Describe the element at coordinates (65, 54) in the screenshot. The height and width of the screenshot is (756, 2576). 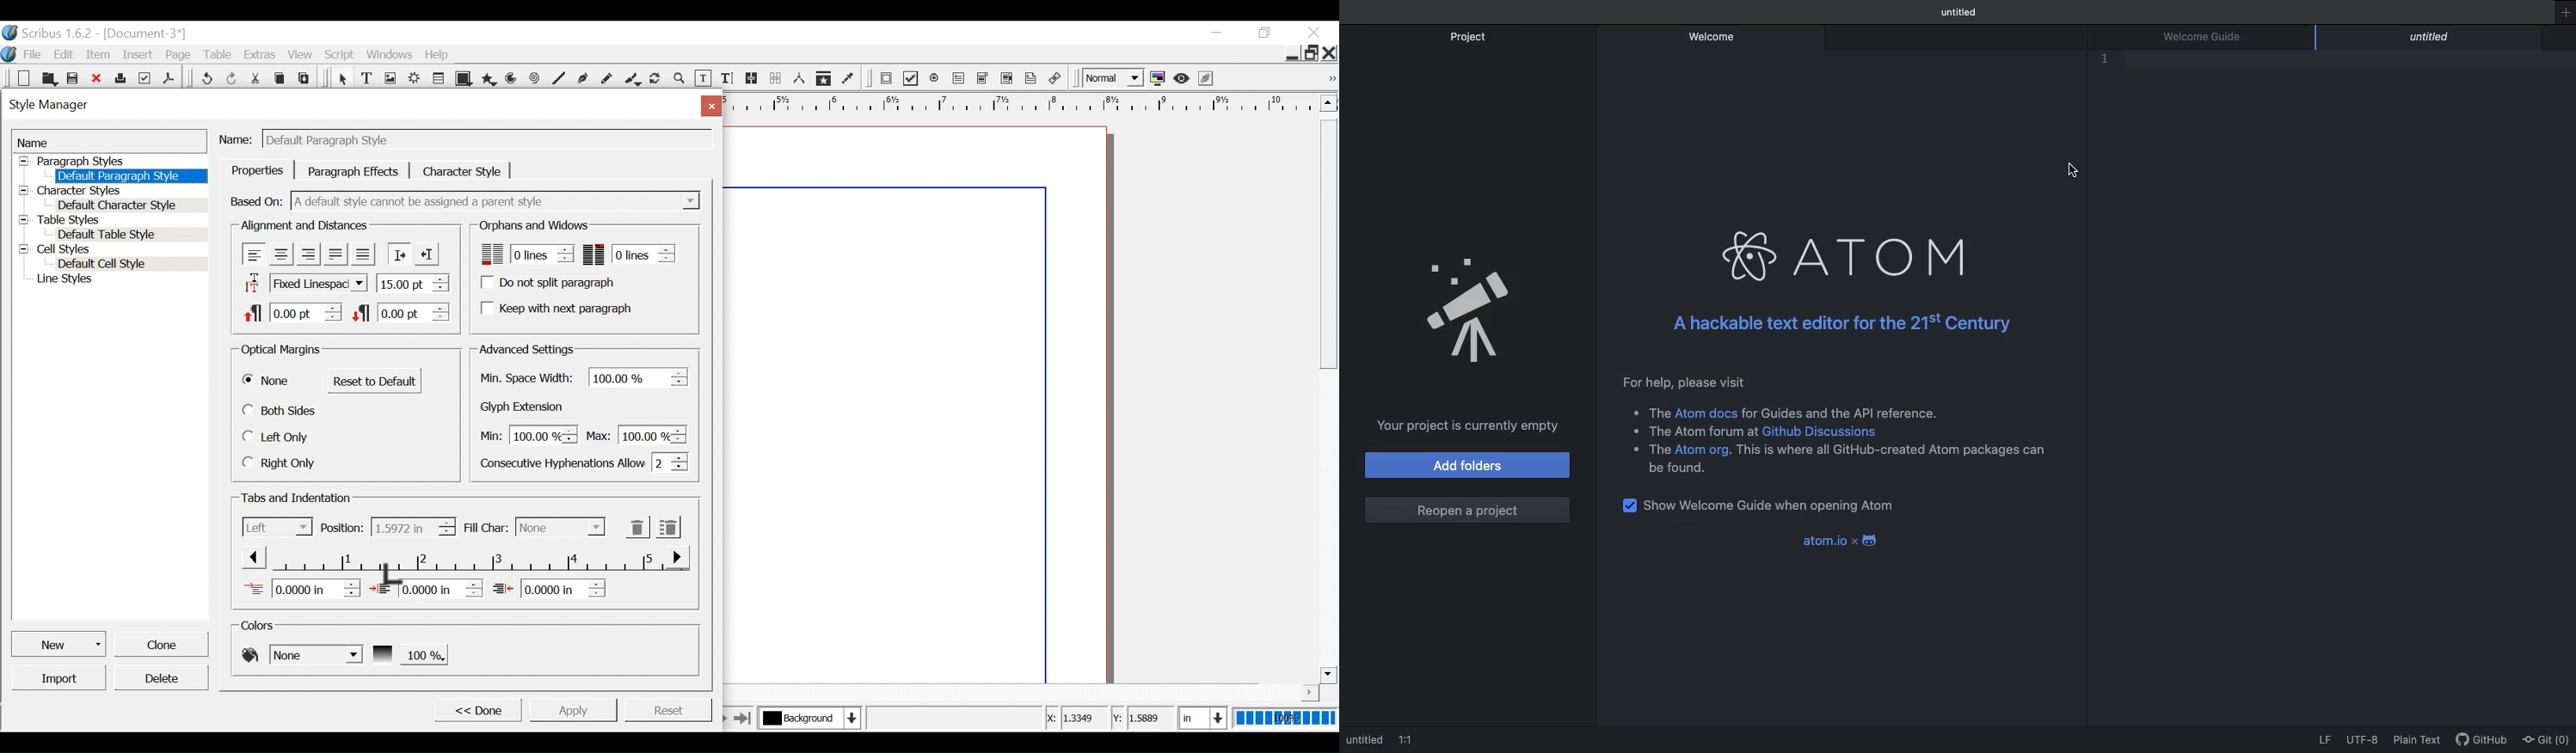
I see `Edit` at that location.